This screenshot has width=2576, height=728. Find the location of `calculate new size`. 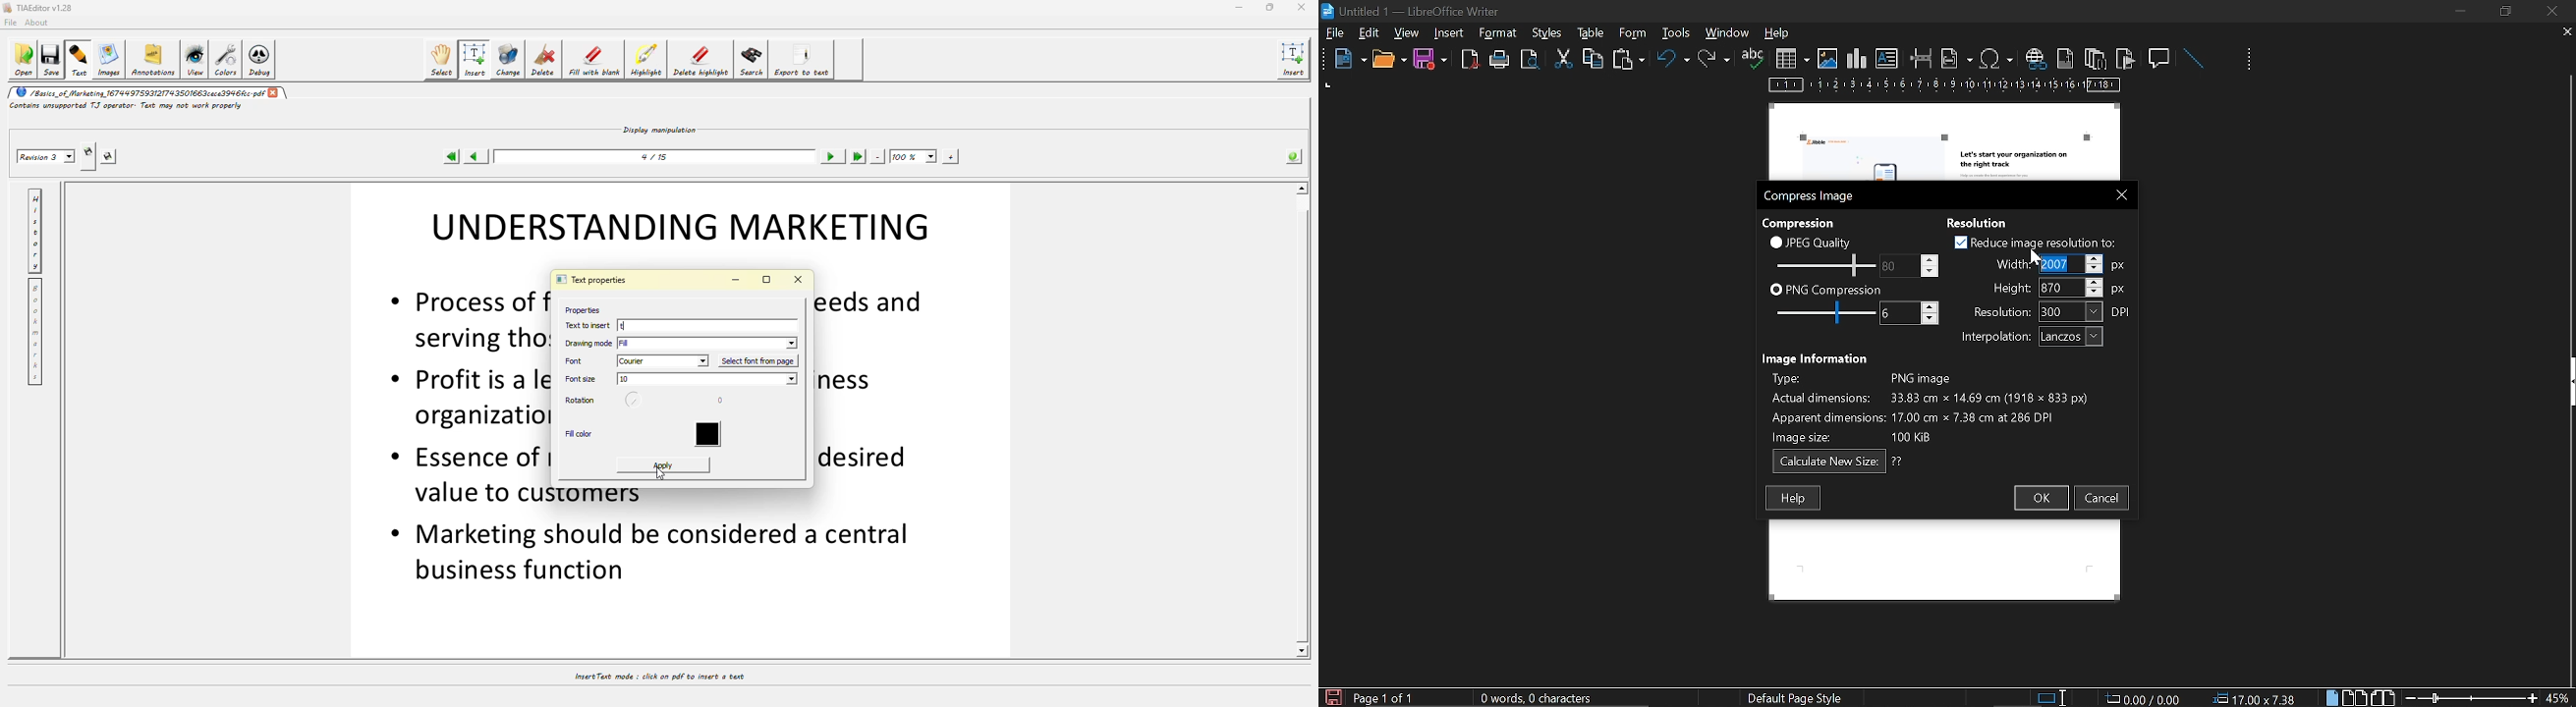

calculate new size is located at coordinates (1838, 462).